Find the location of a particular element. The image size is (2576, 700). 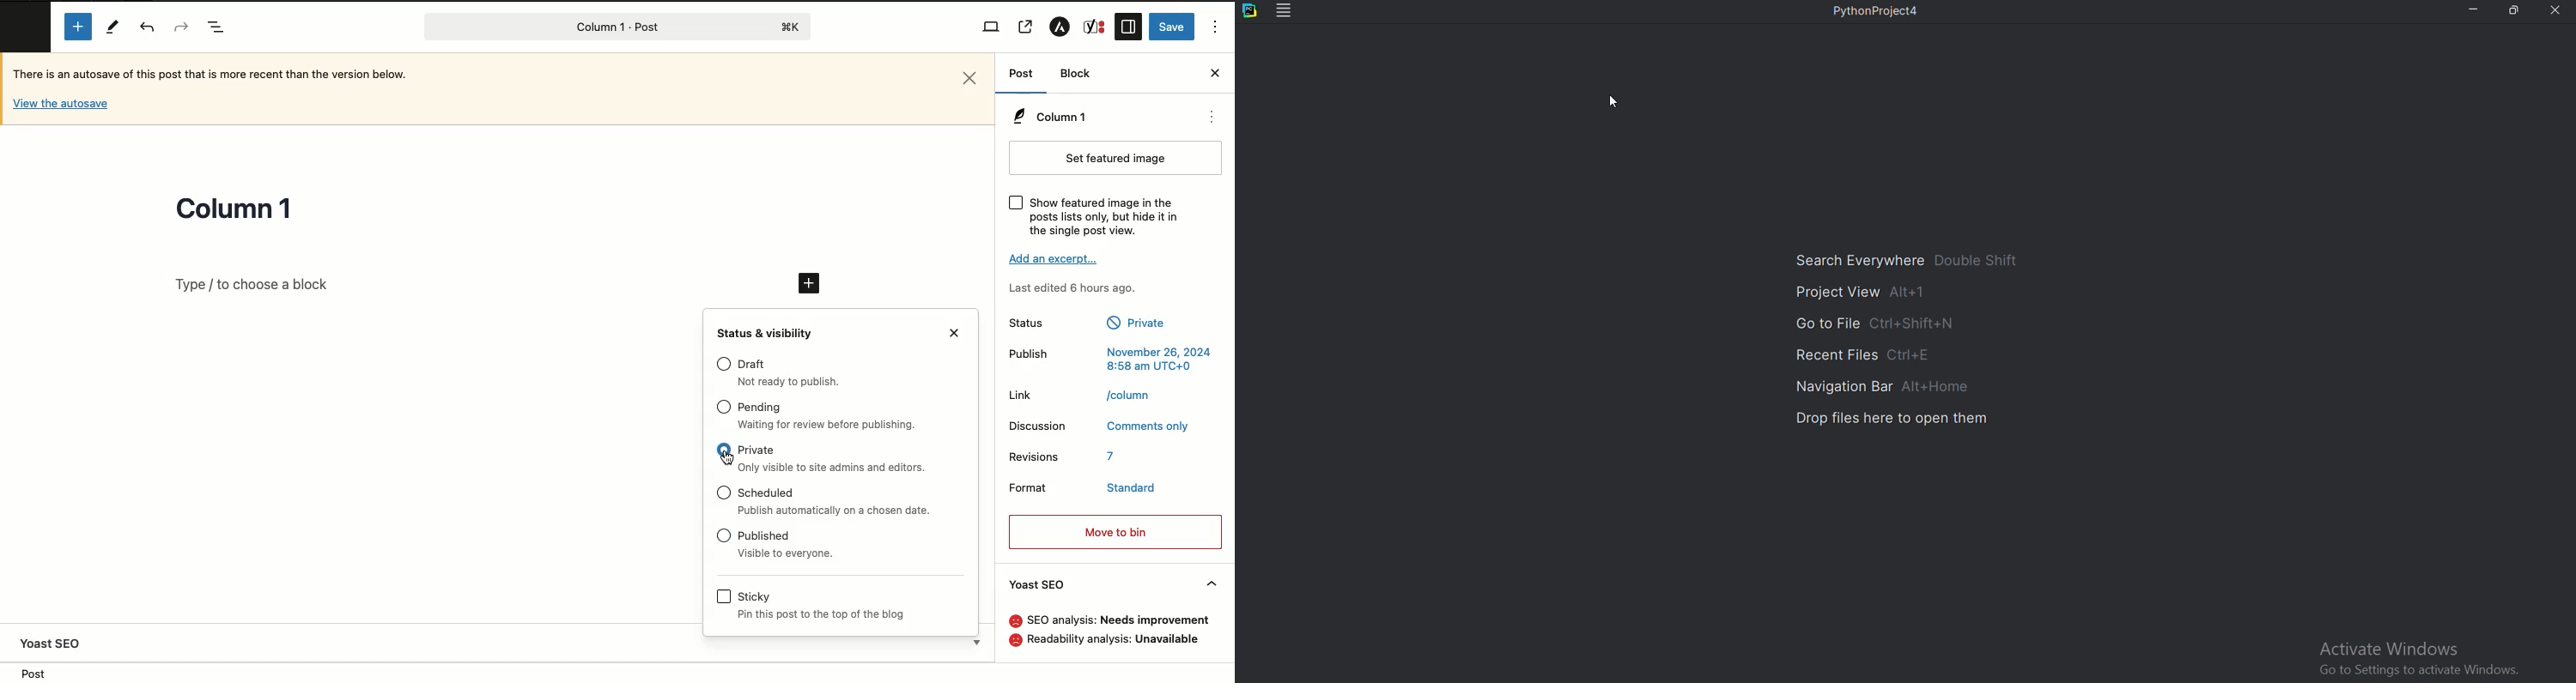

Tools is located at coordinates (115, 29).